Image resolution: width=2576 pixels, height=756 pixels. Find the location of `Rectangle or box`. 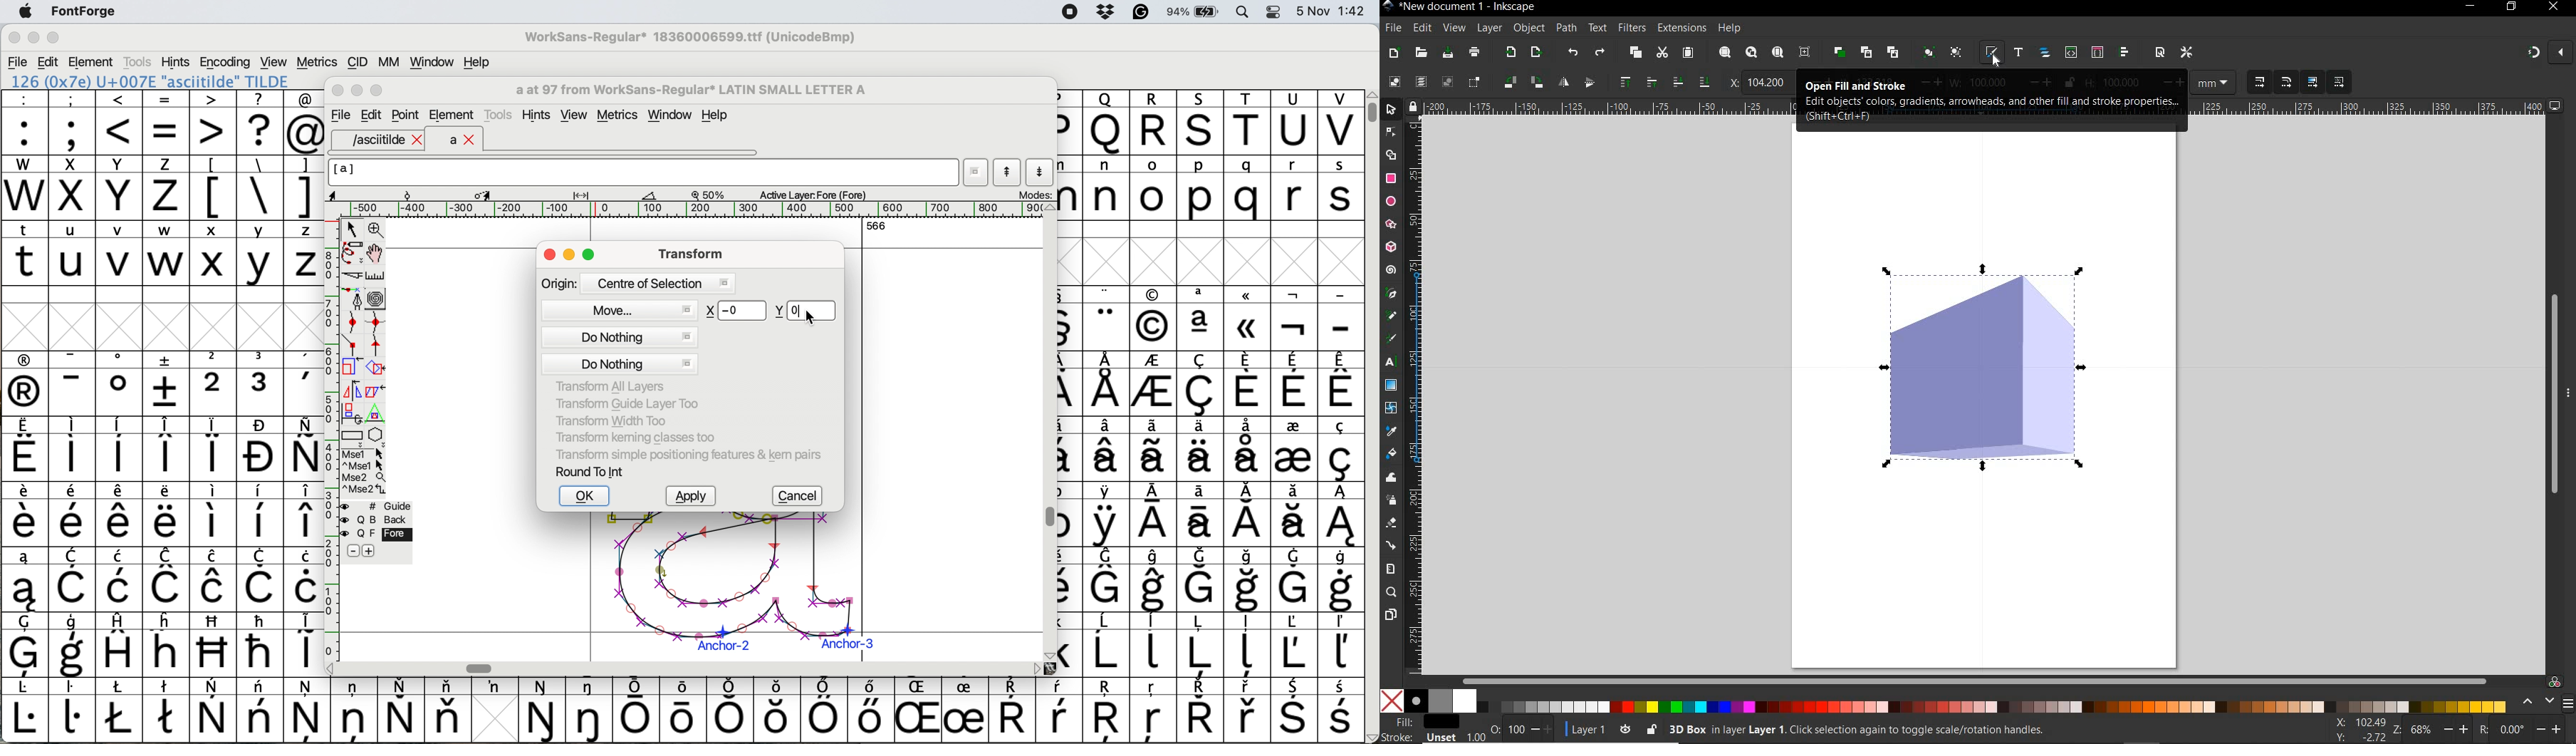

Rectangle or box is located at coordinates (352, 435).